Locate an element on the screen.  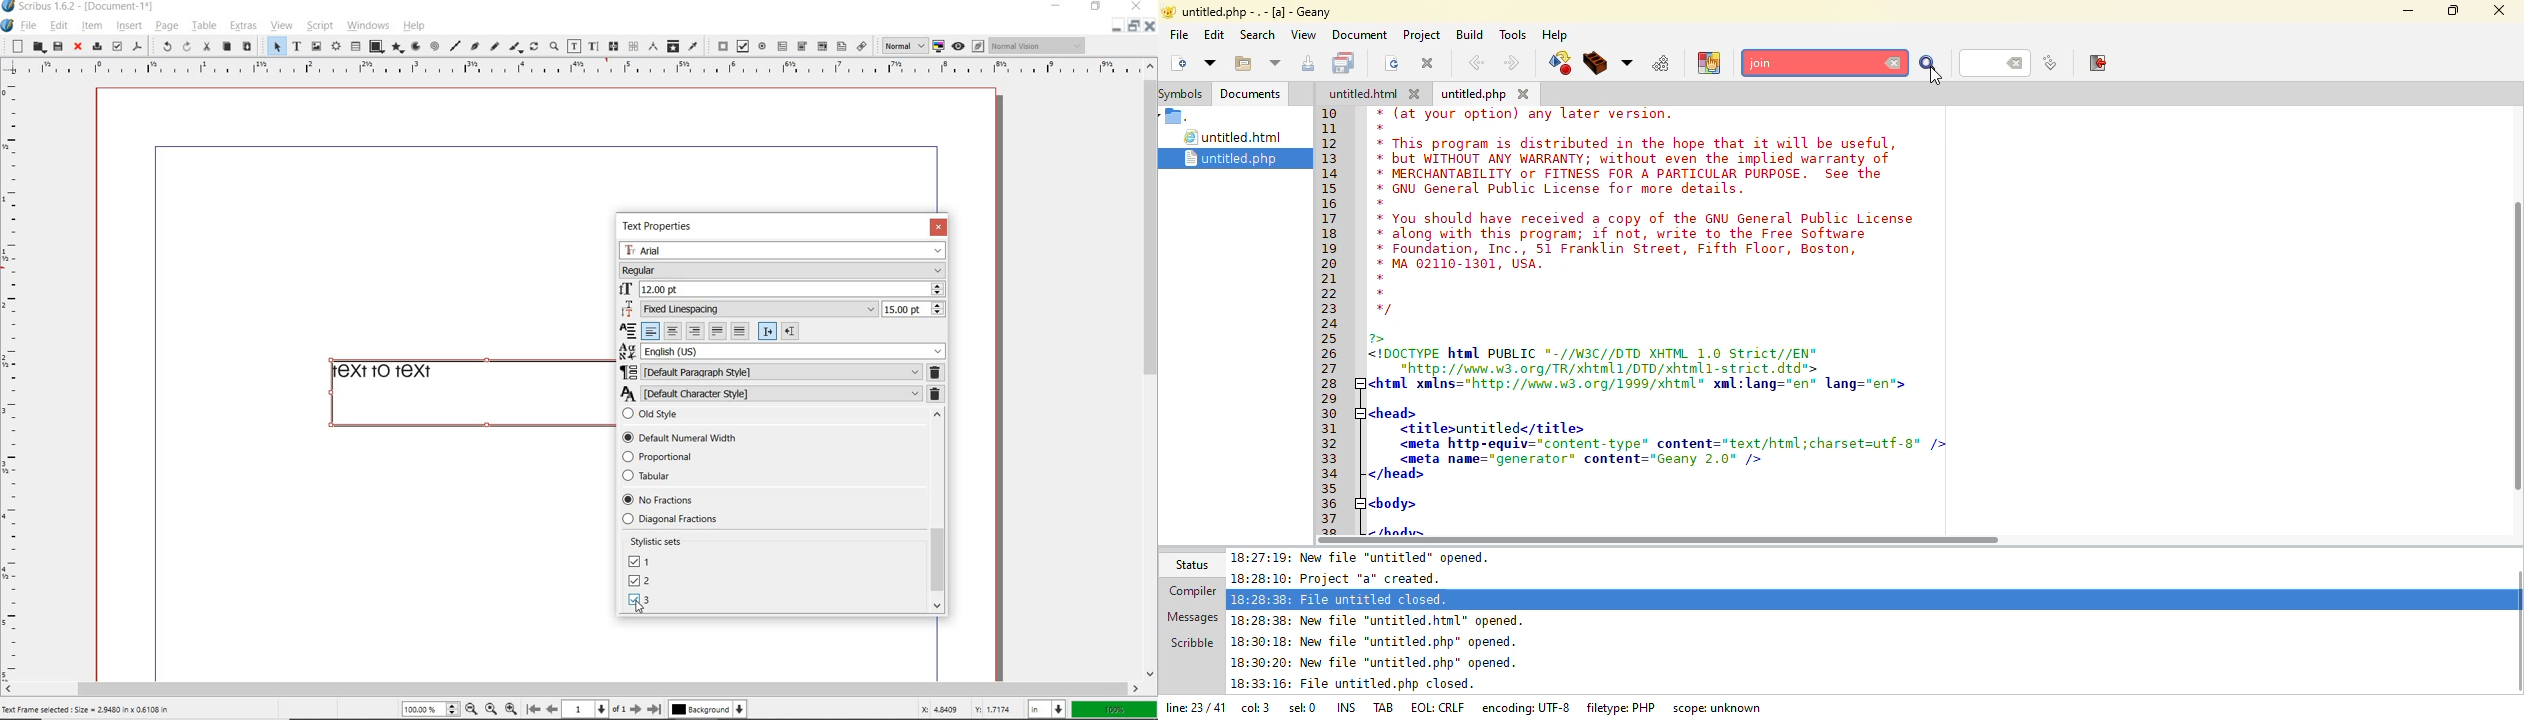
pdf push button is located at coordinates (720, 46).